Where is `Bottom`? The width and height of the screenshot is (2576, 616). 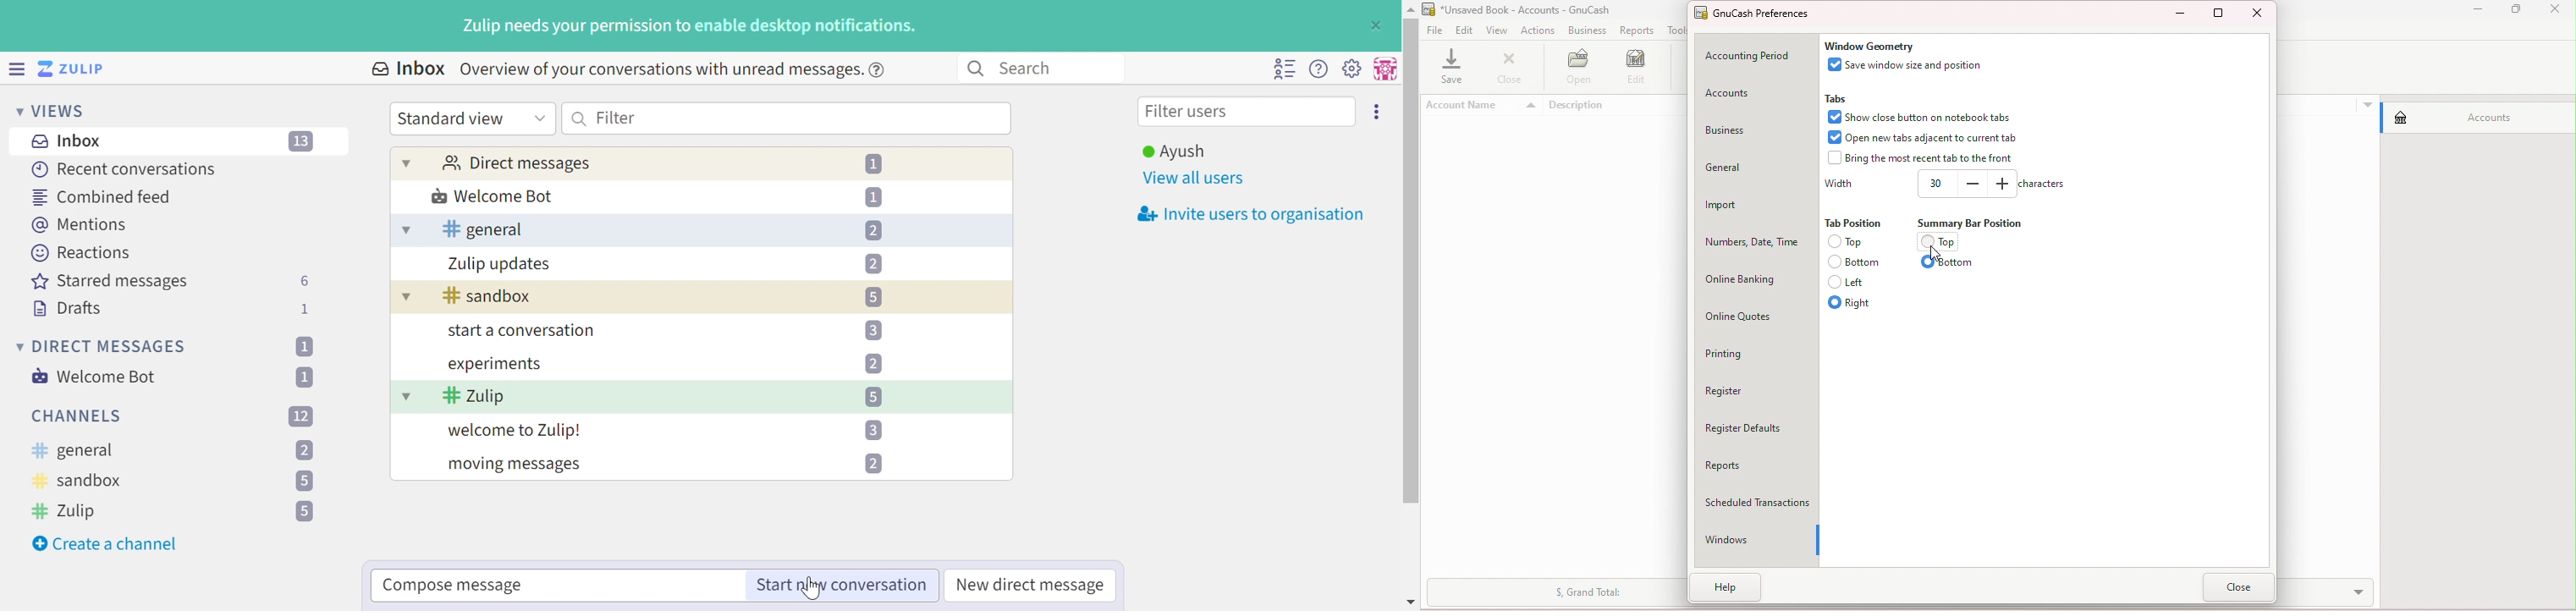
Bottom is located at coordinates (1947, 264).